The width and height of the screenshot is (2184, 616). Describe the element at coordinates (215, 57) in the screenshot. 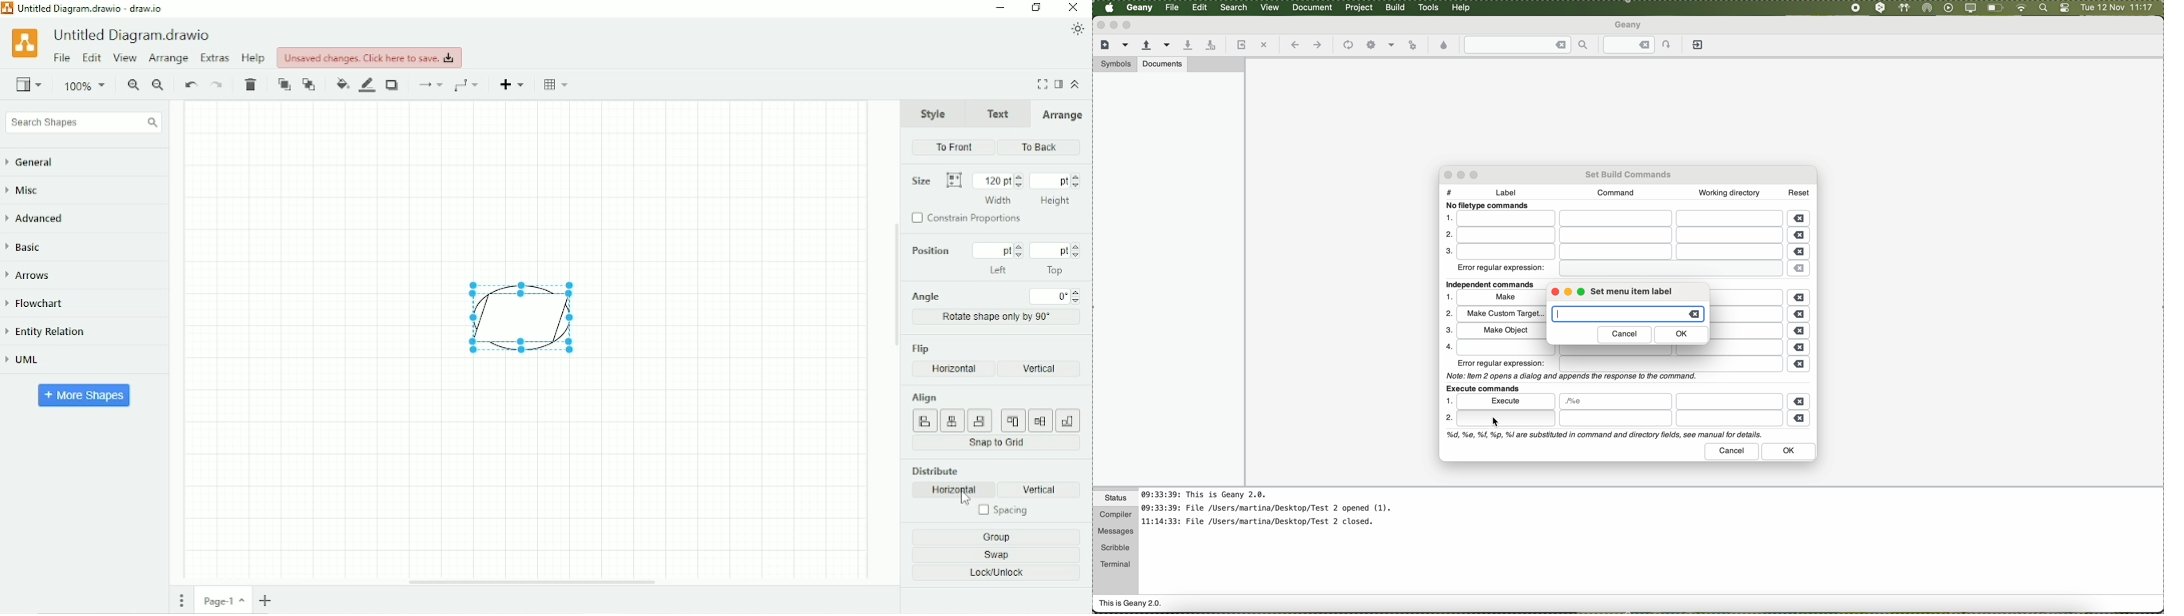

I see `Extras` at that location.